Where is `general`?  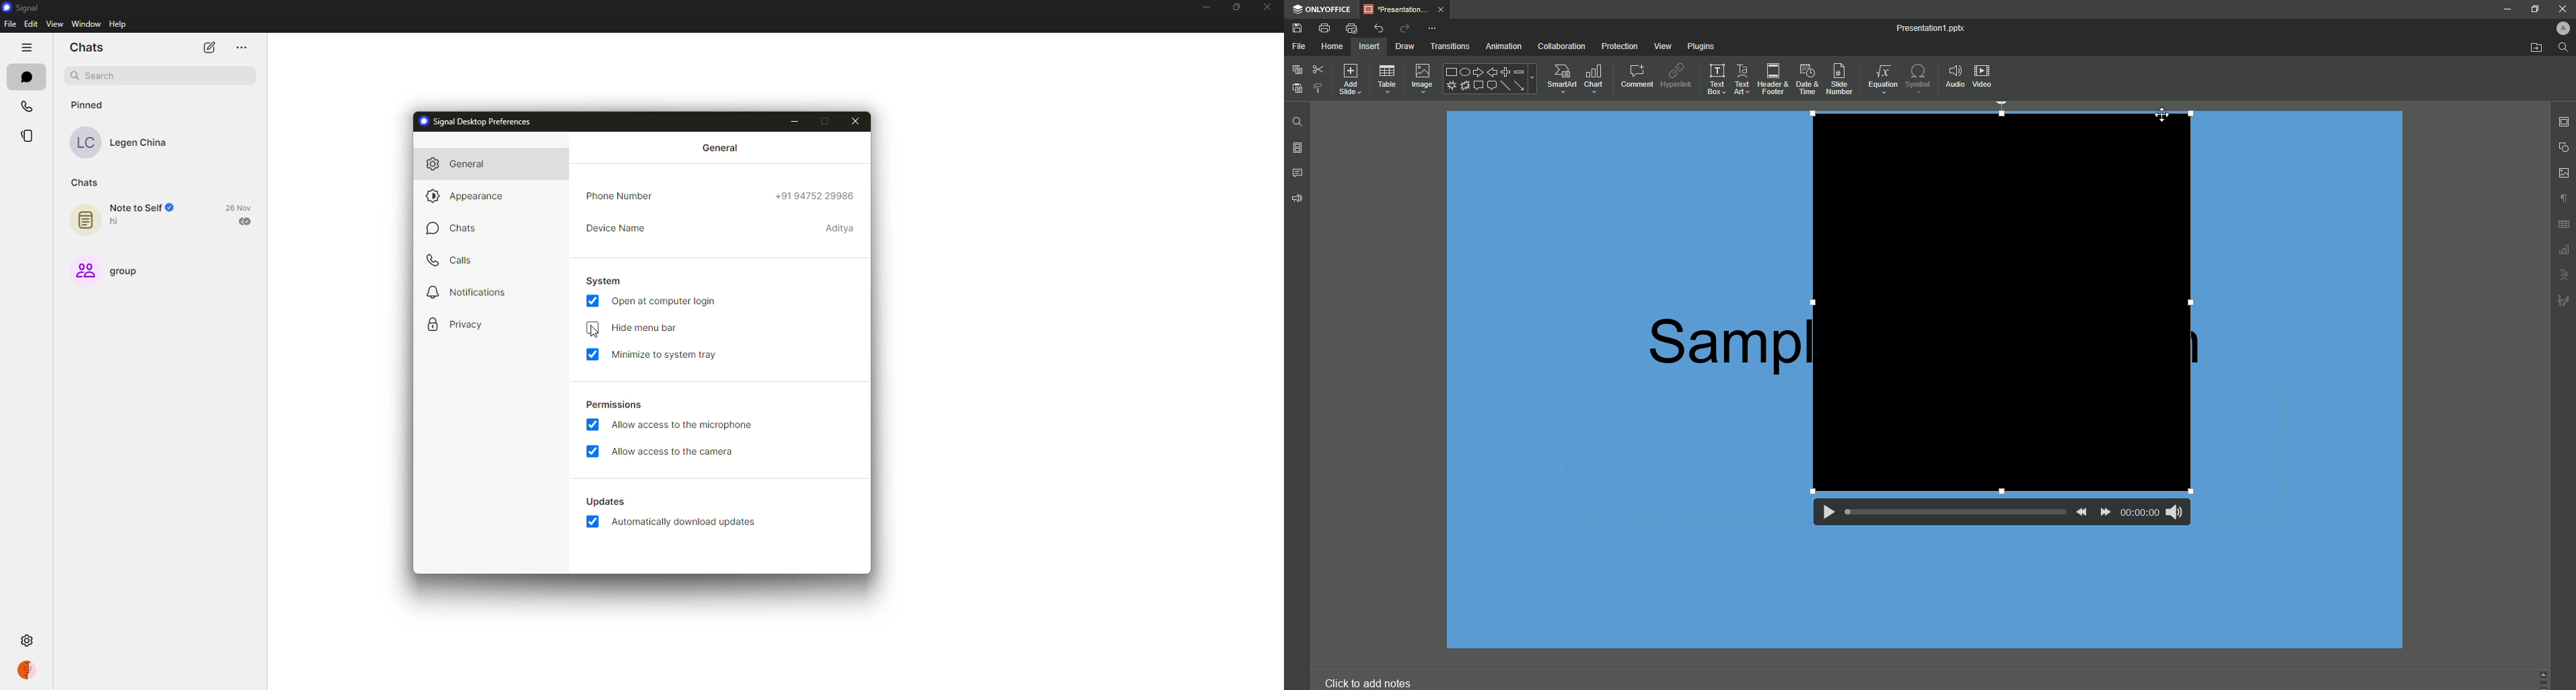
general is located at coordinates (723, 147).